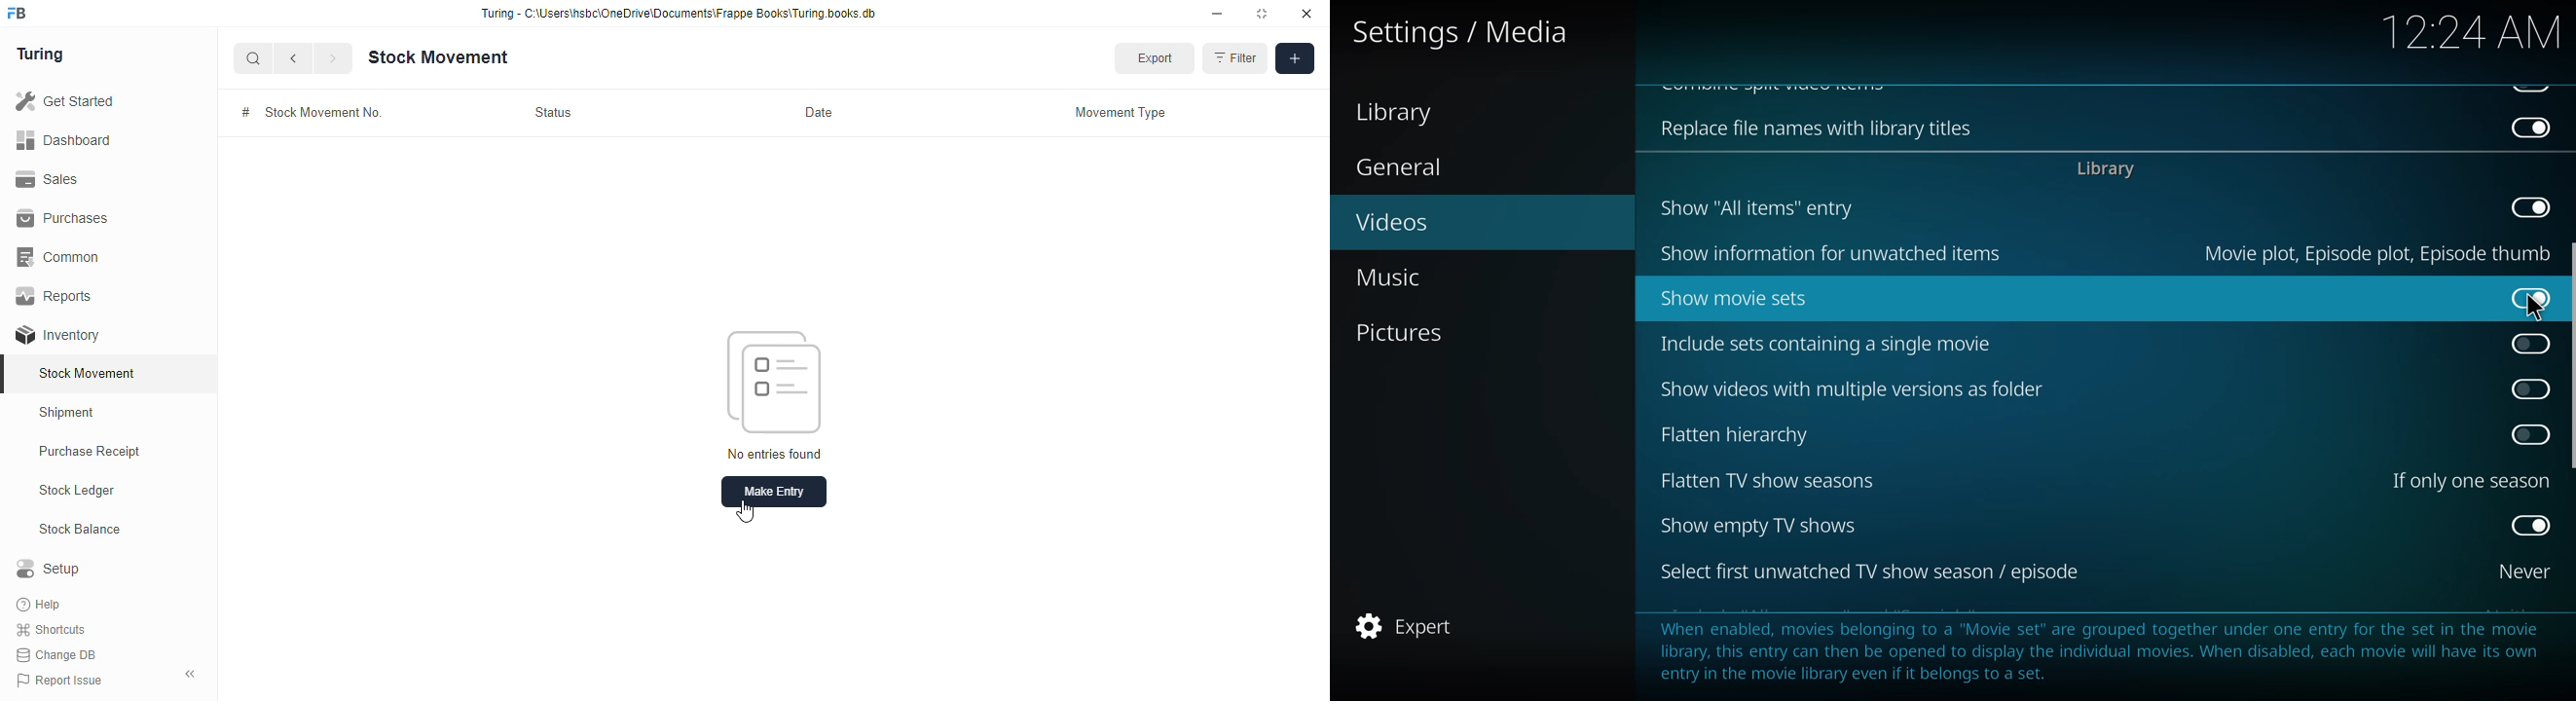  What do you see at coordinates (81, 530) in the screenshot?
I see `stock balance` at bounding box center [81, 530].